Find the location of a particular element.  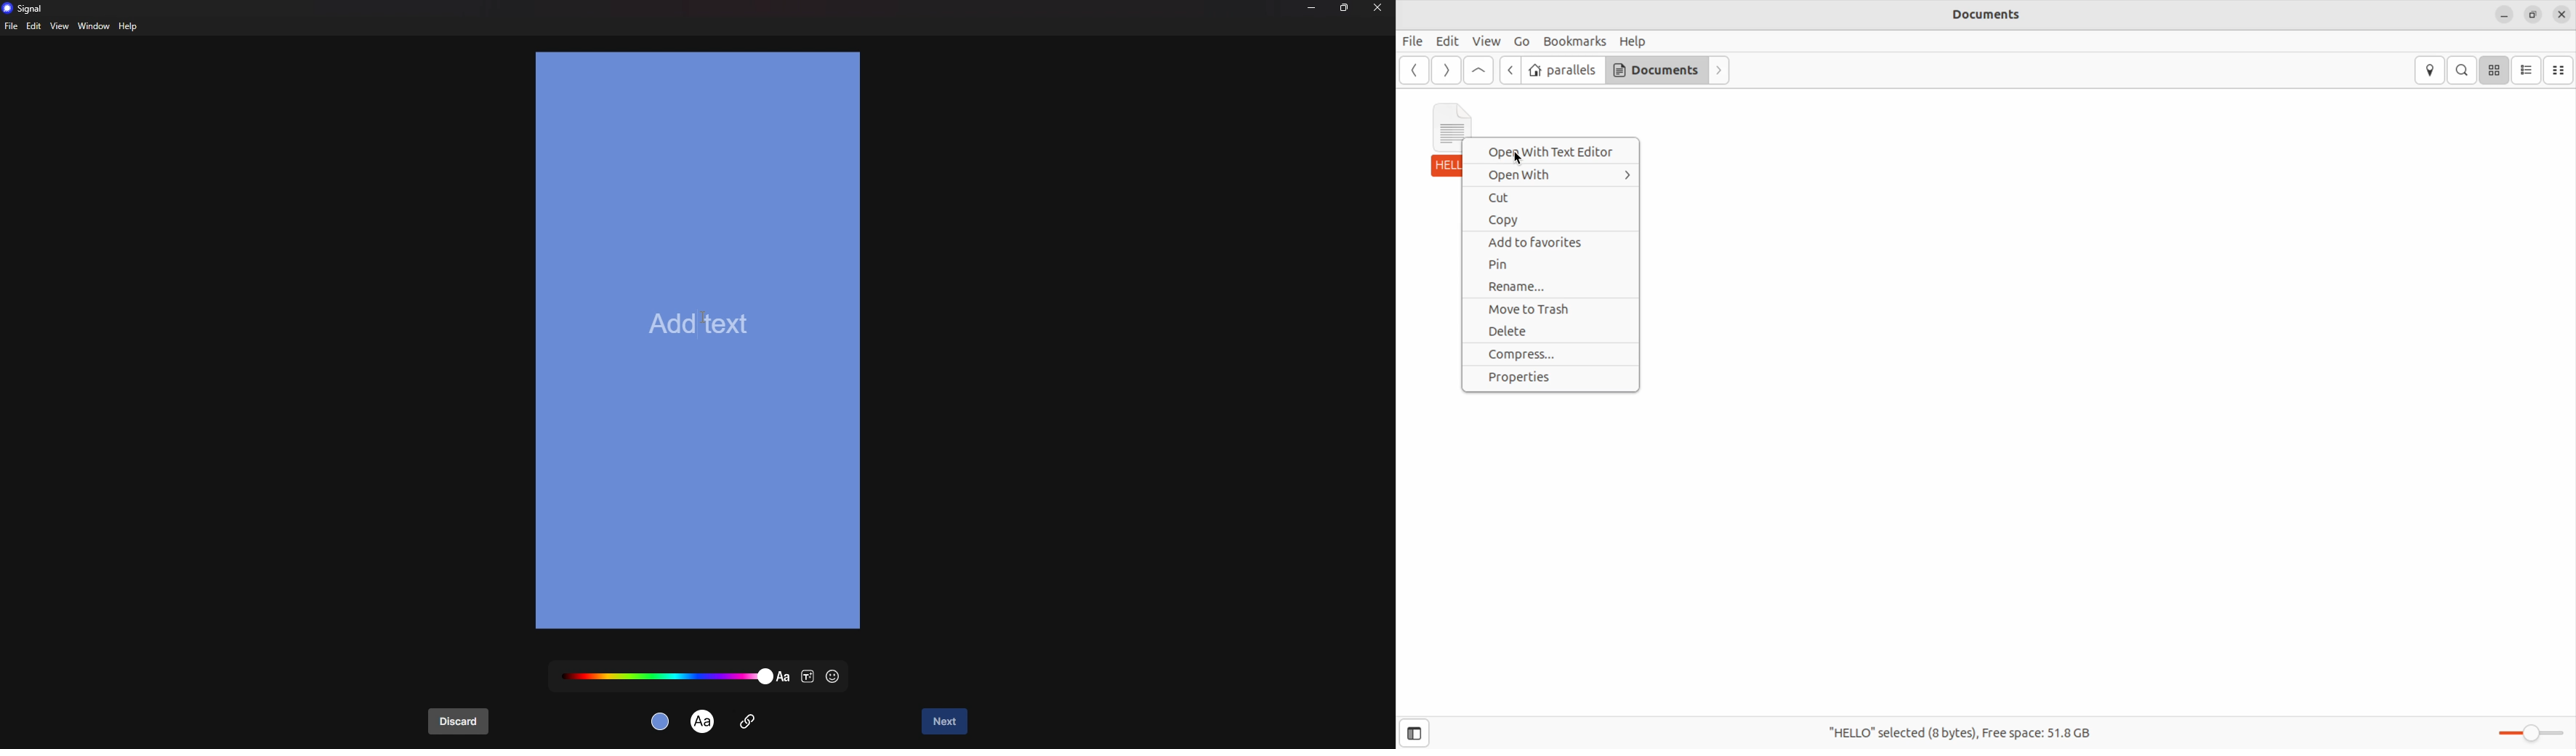

signal is located at coordinates (27, 8).